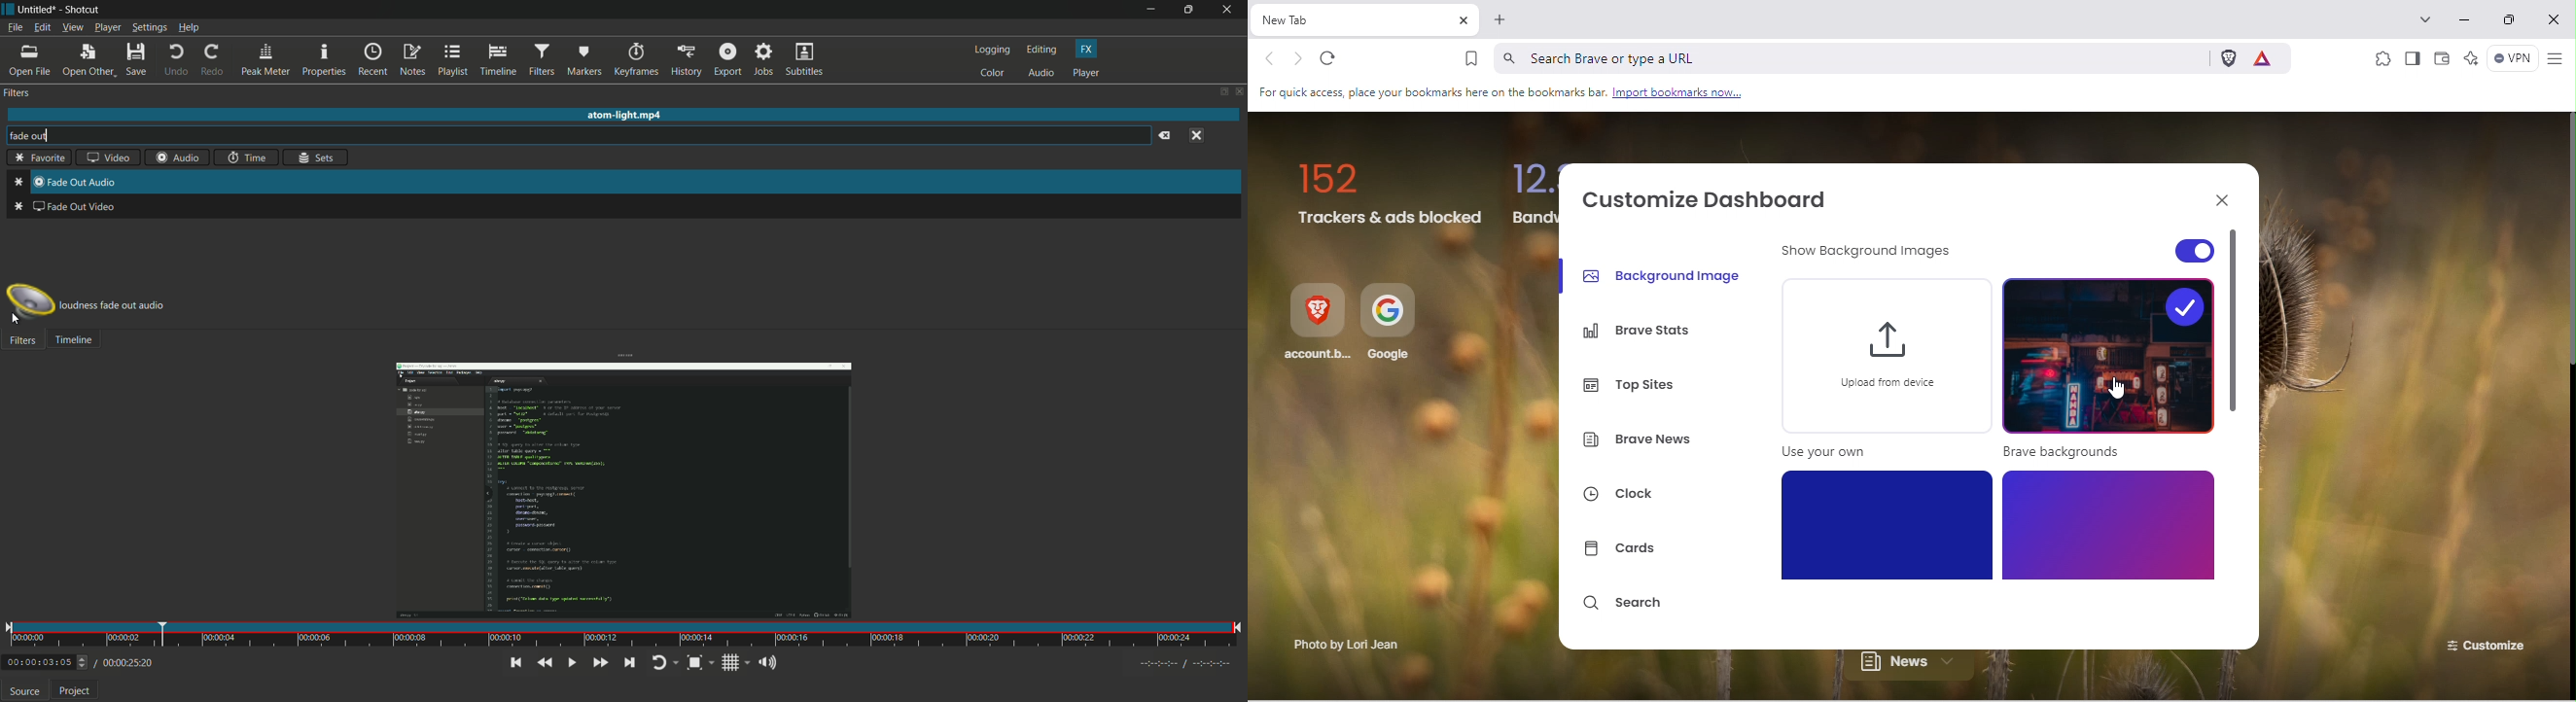 This screenshot has width=2576, height=728. What do you see at coordinates (72, 28) in the screenshot?
I see `view menu` at bounding box center [72, 28].